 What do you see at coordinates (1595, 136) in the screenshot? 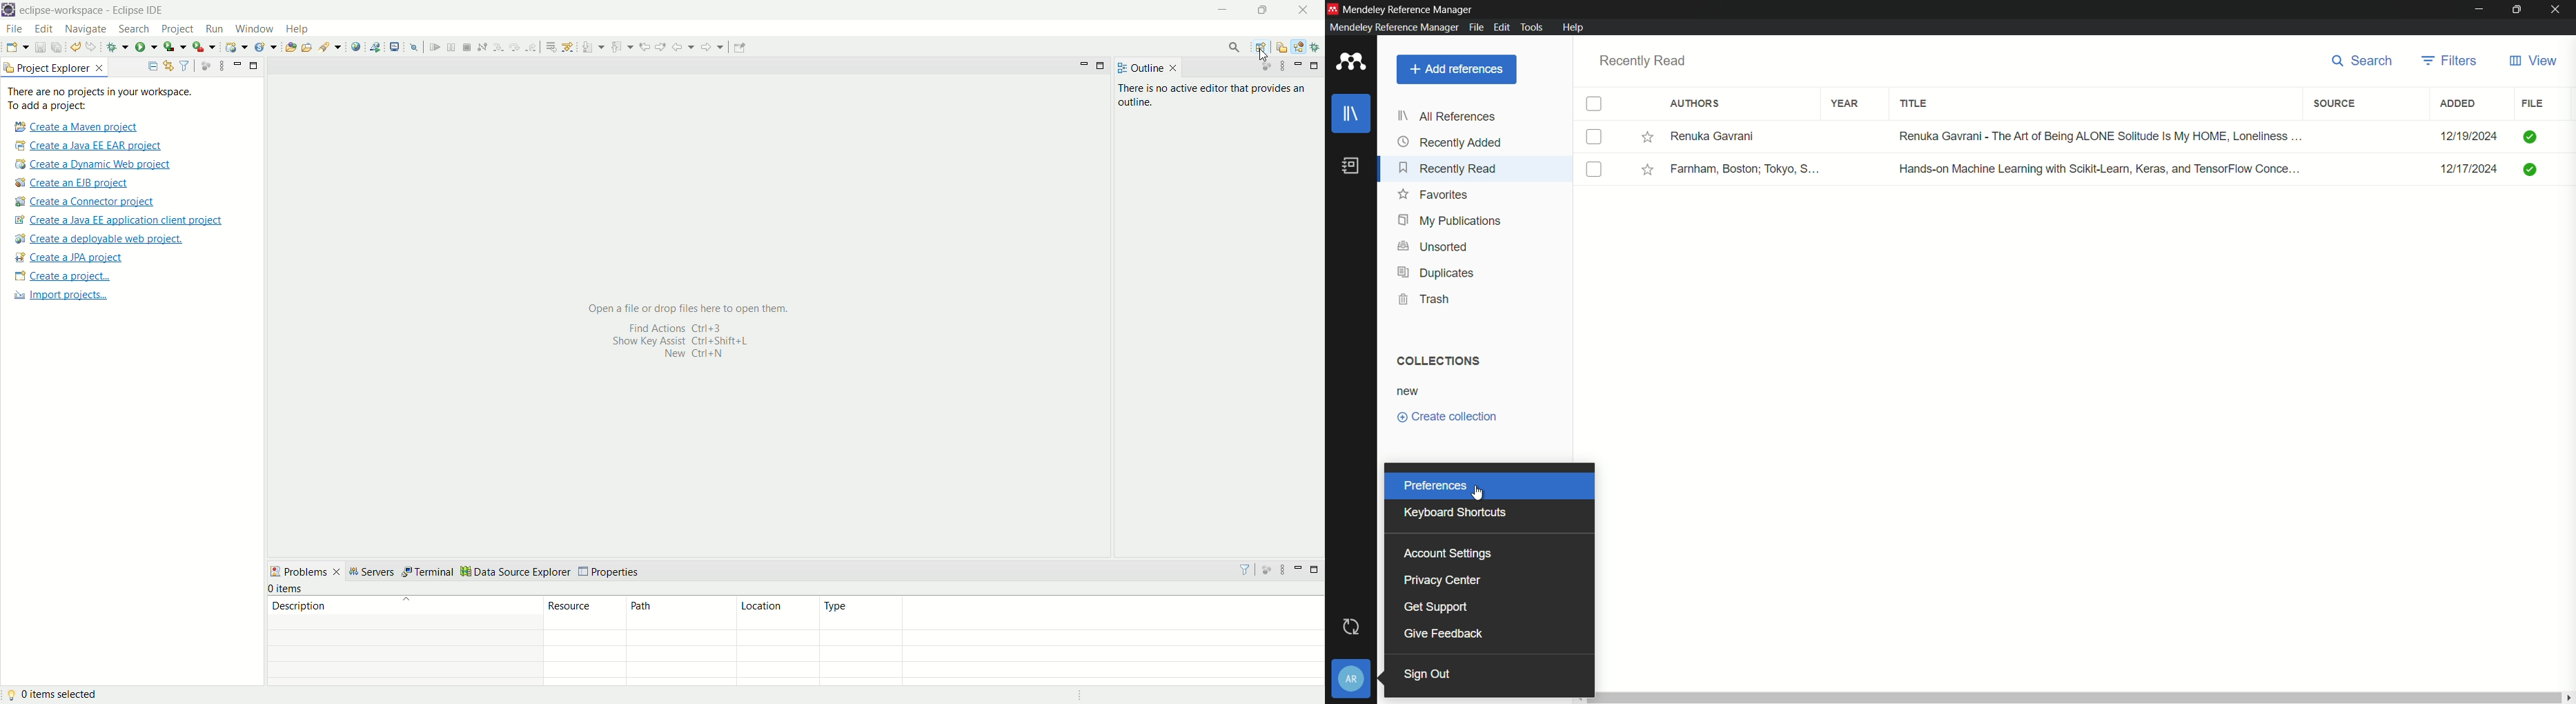
I see `(un)select` at bounding box center [1595, 136].